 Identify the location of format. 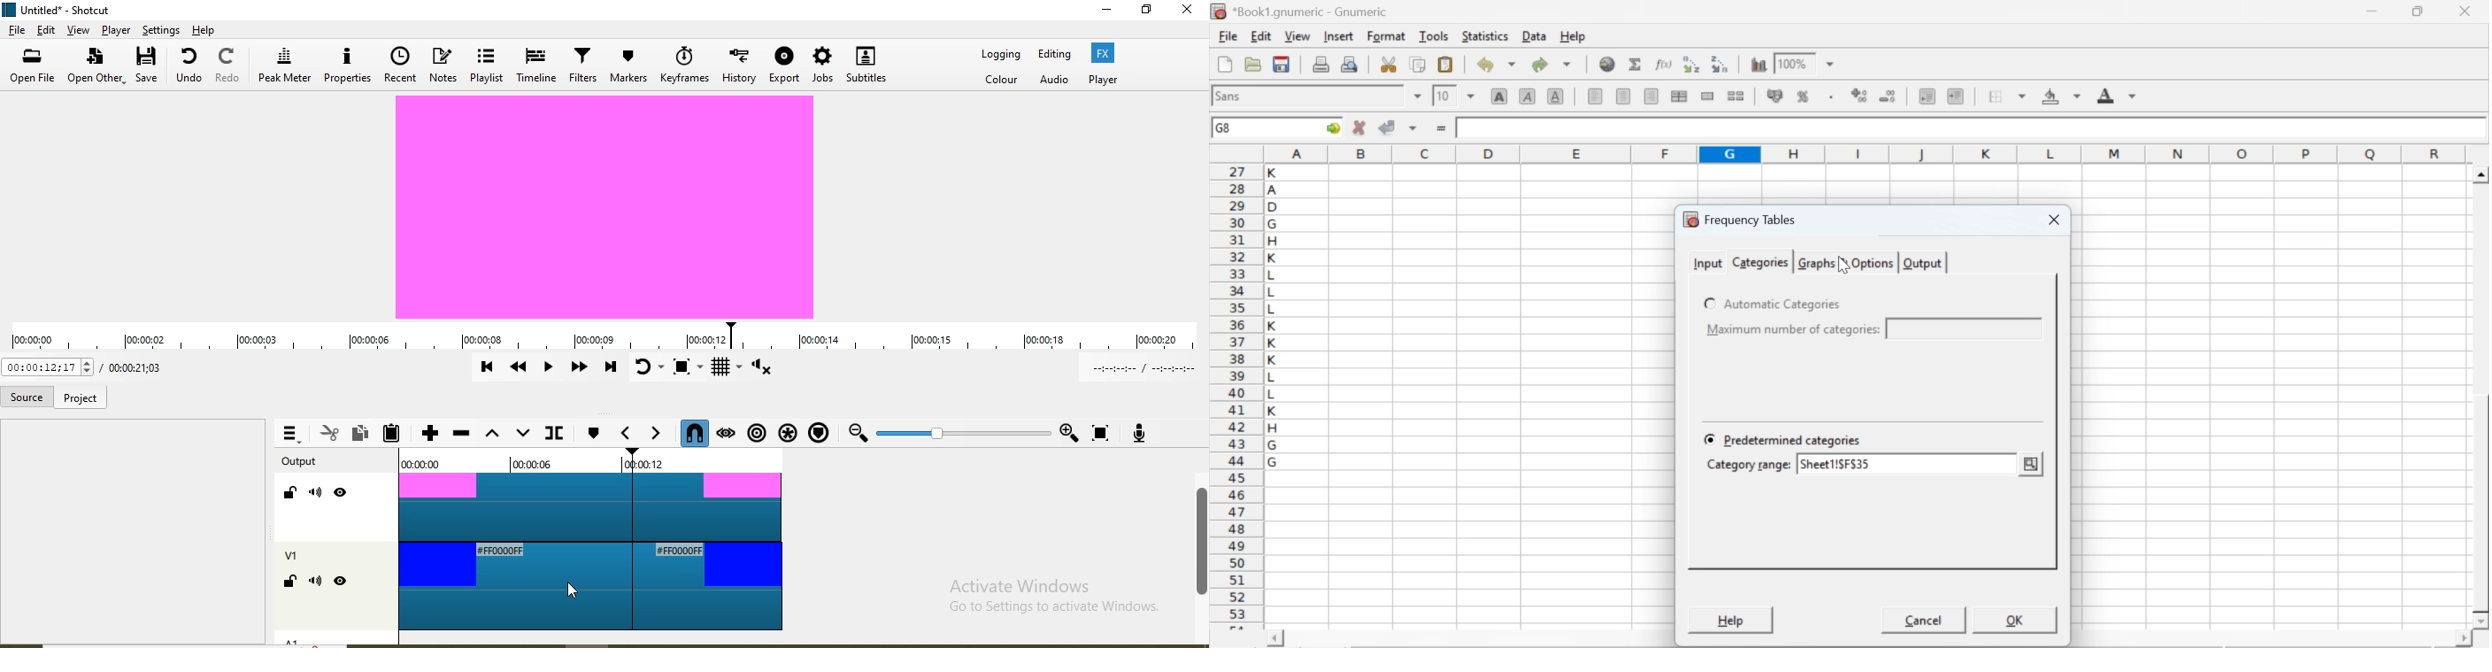
(1387, 36).